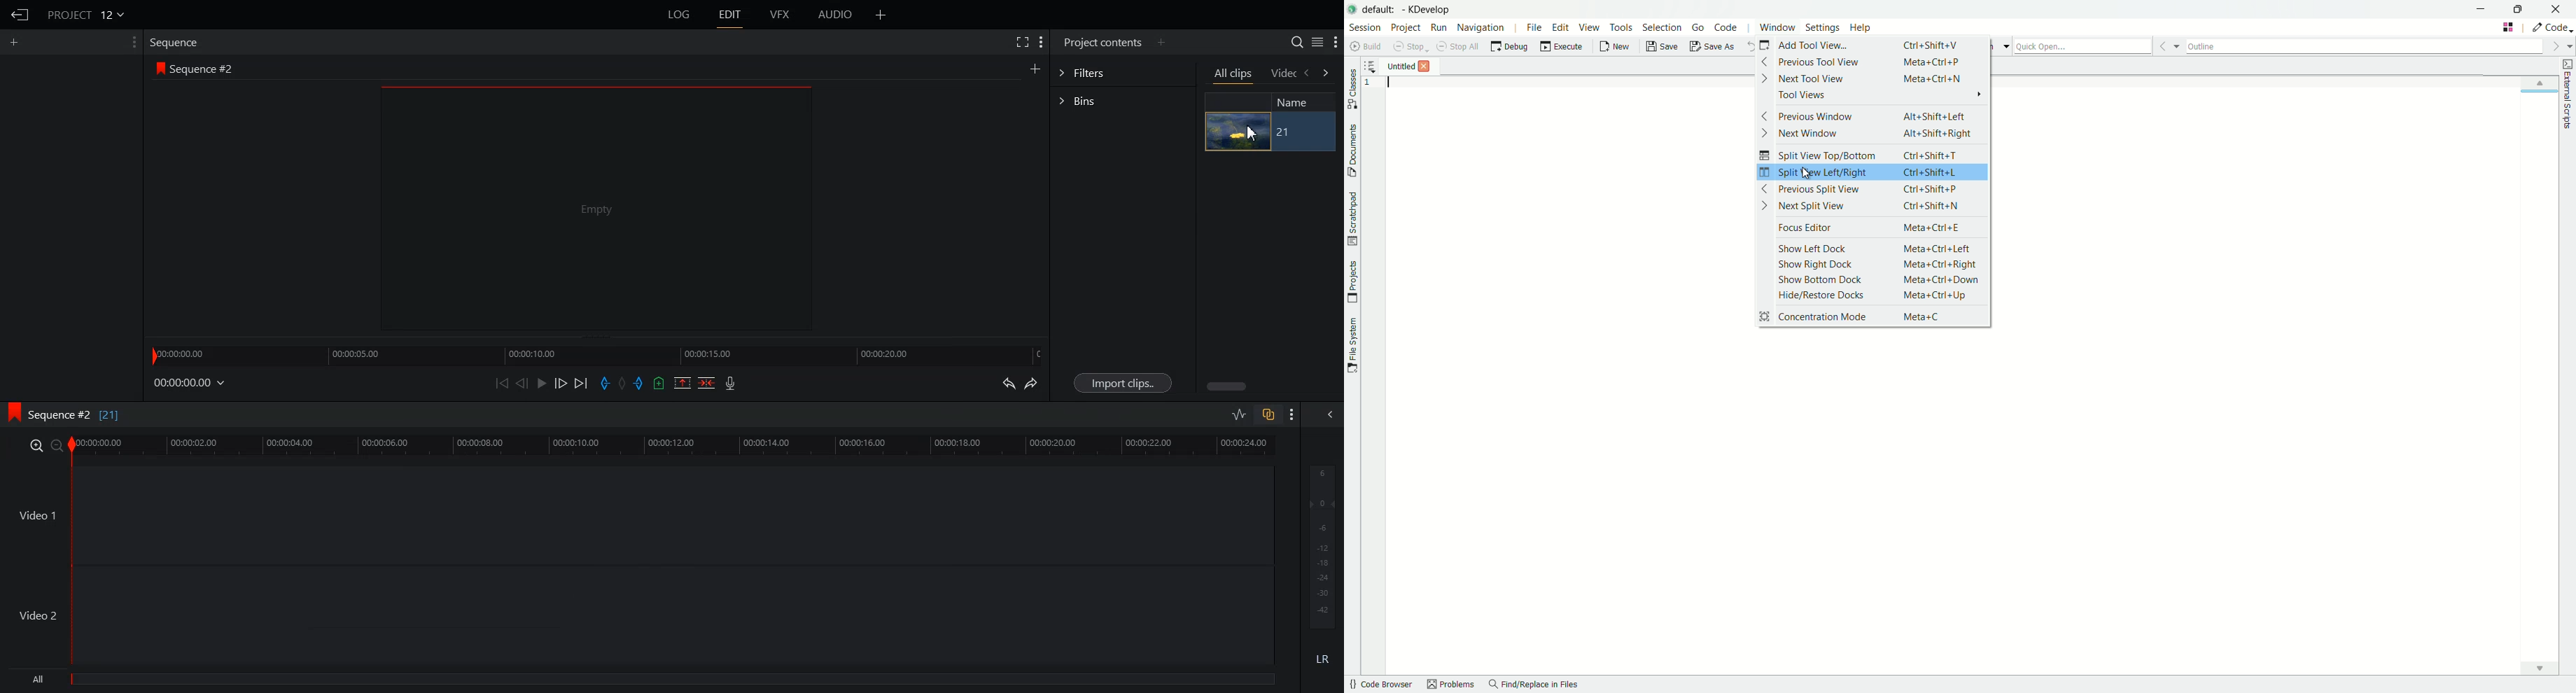  What do you see at coordinates (1251, 133) in the screenshot?
I see `cursor` at bounding box center [1251, 133].